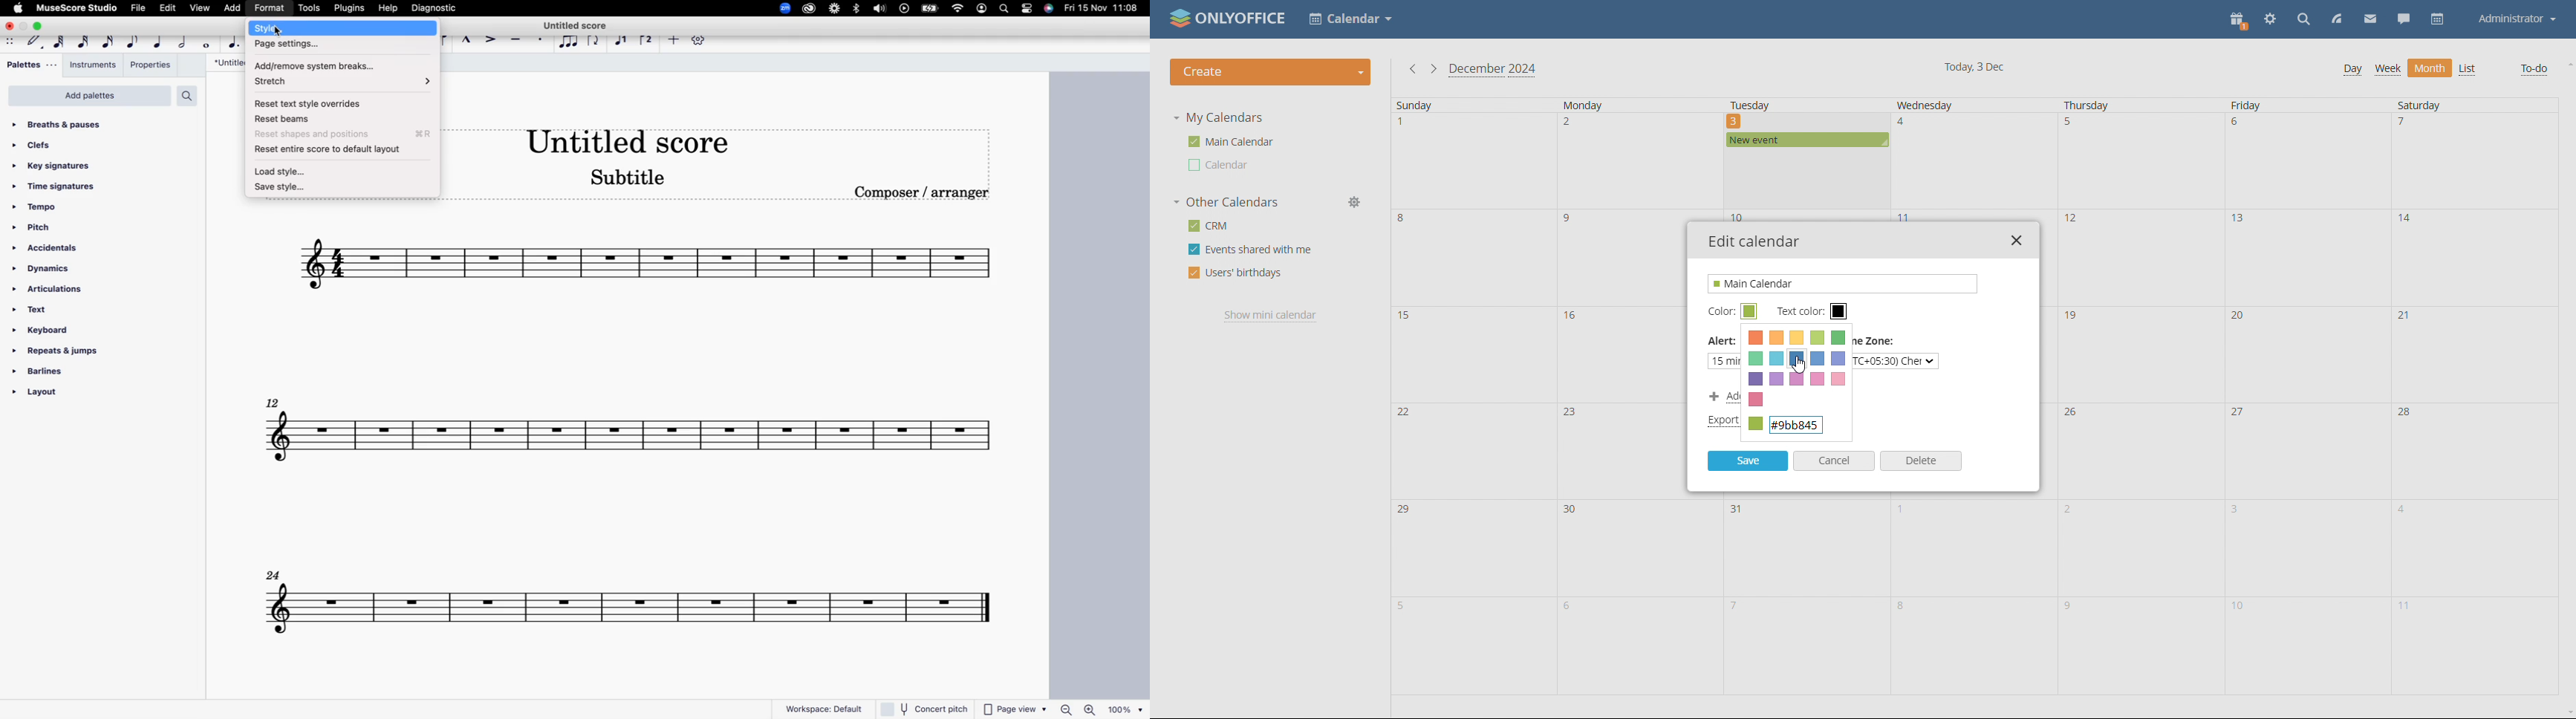 This screenshot has width=2576, height=728. What do you see at coordinates (40, 27) in the screenshot?
I see `maximize` at bounding box center [40, 27].